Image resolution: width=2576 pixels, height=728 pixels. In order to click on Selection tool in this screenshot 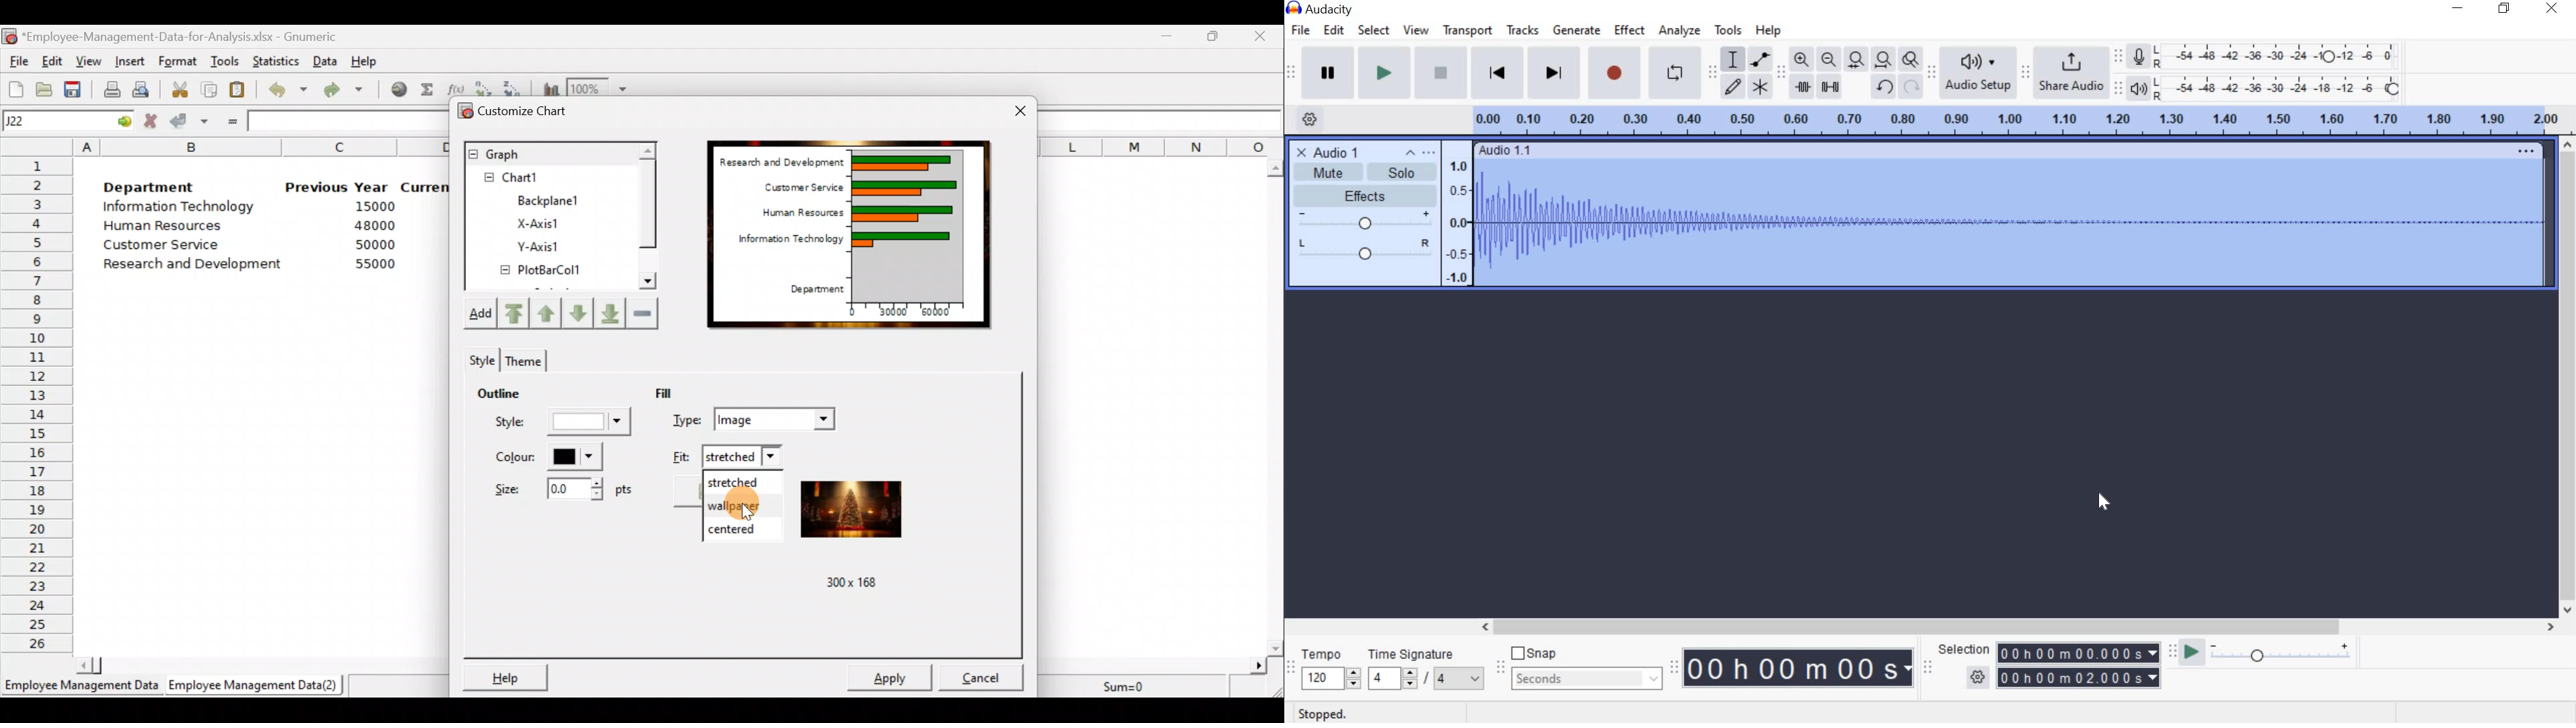, I will do `click(1733, 61)`.